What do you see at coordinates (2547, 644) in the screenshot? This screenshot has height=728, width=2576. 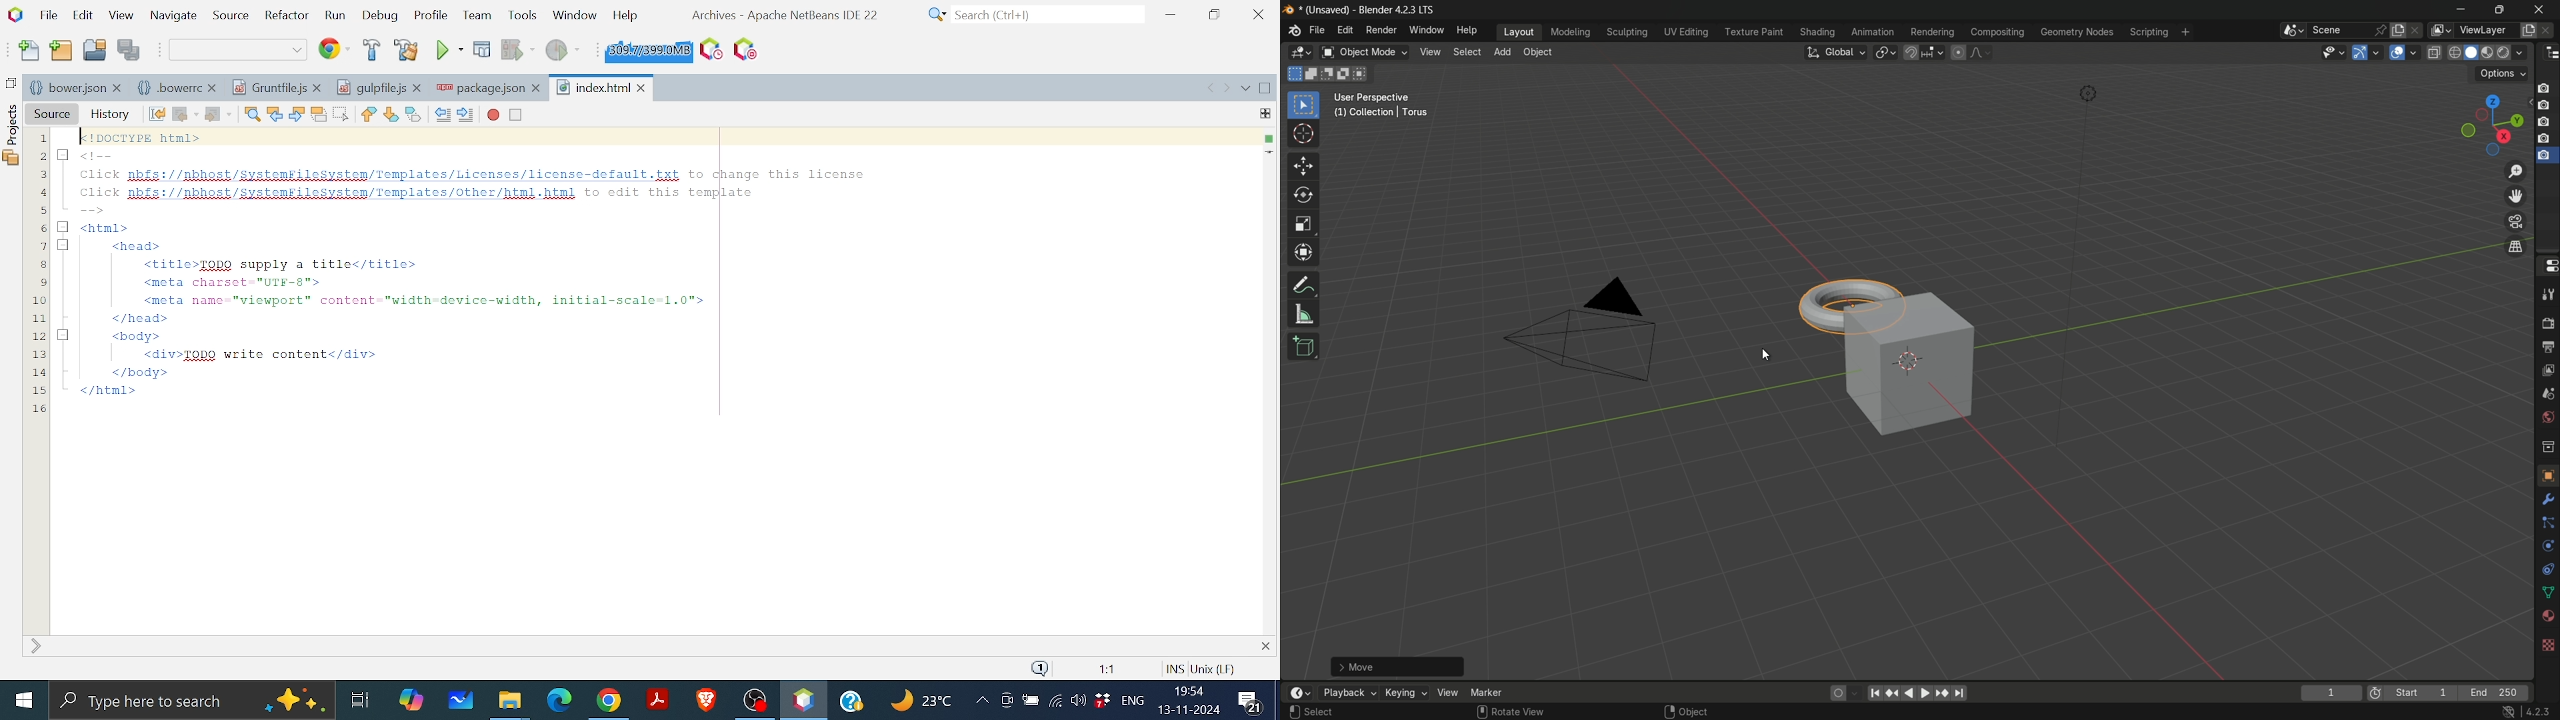 I see `texture` at bounding box center [2547, 644].